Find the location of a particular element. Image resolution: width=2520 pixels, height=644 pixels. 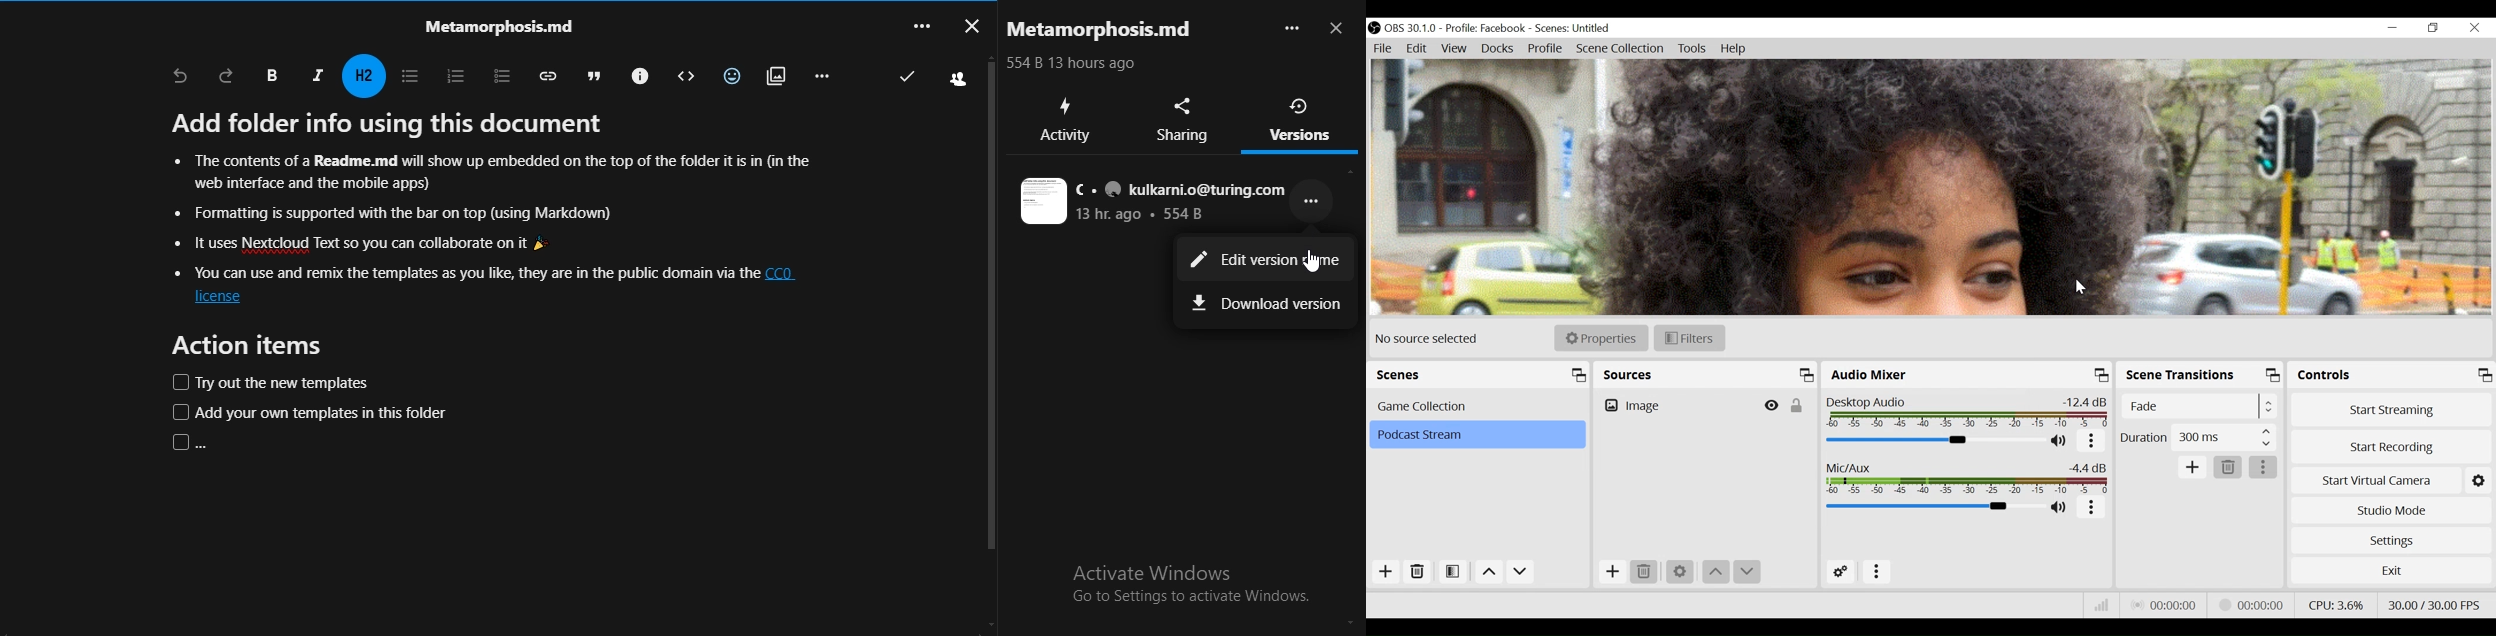

blockquote is located at coordinates (589, 74).